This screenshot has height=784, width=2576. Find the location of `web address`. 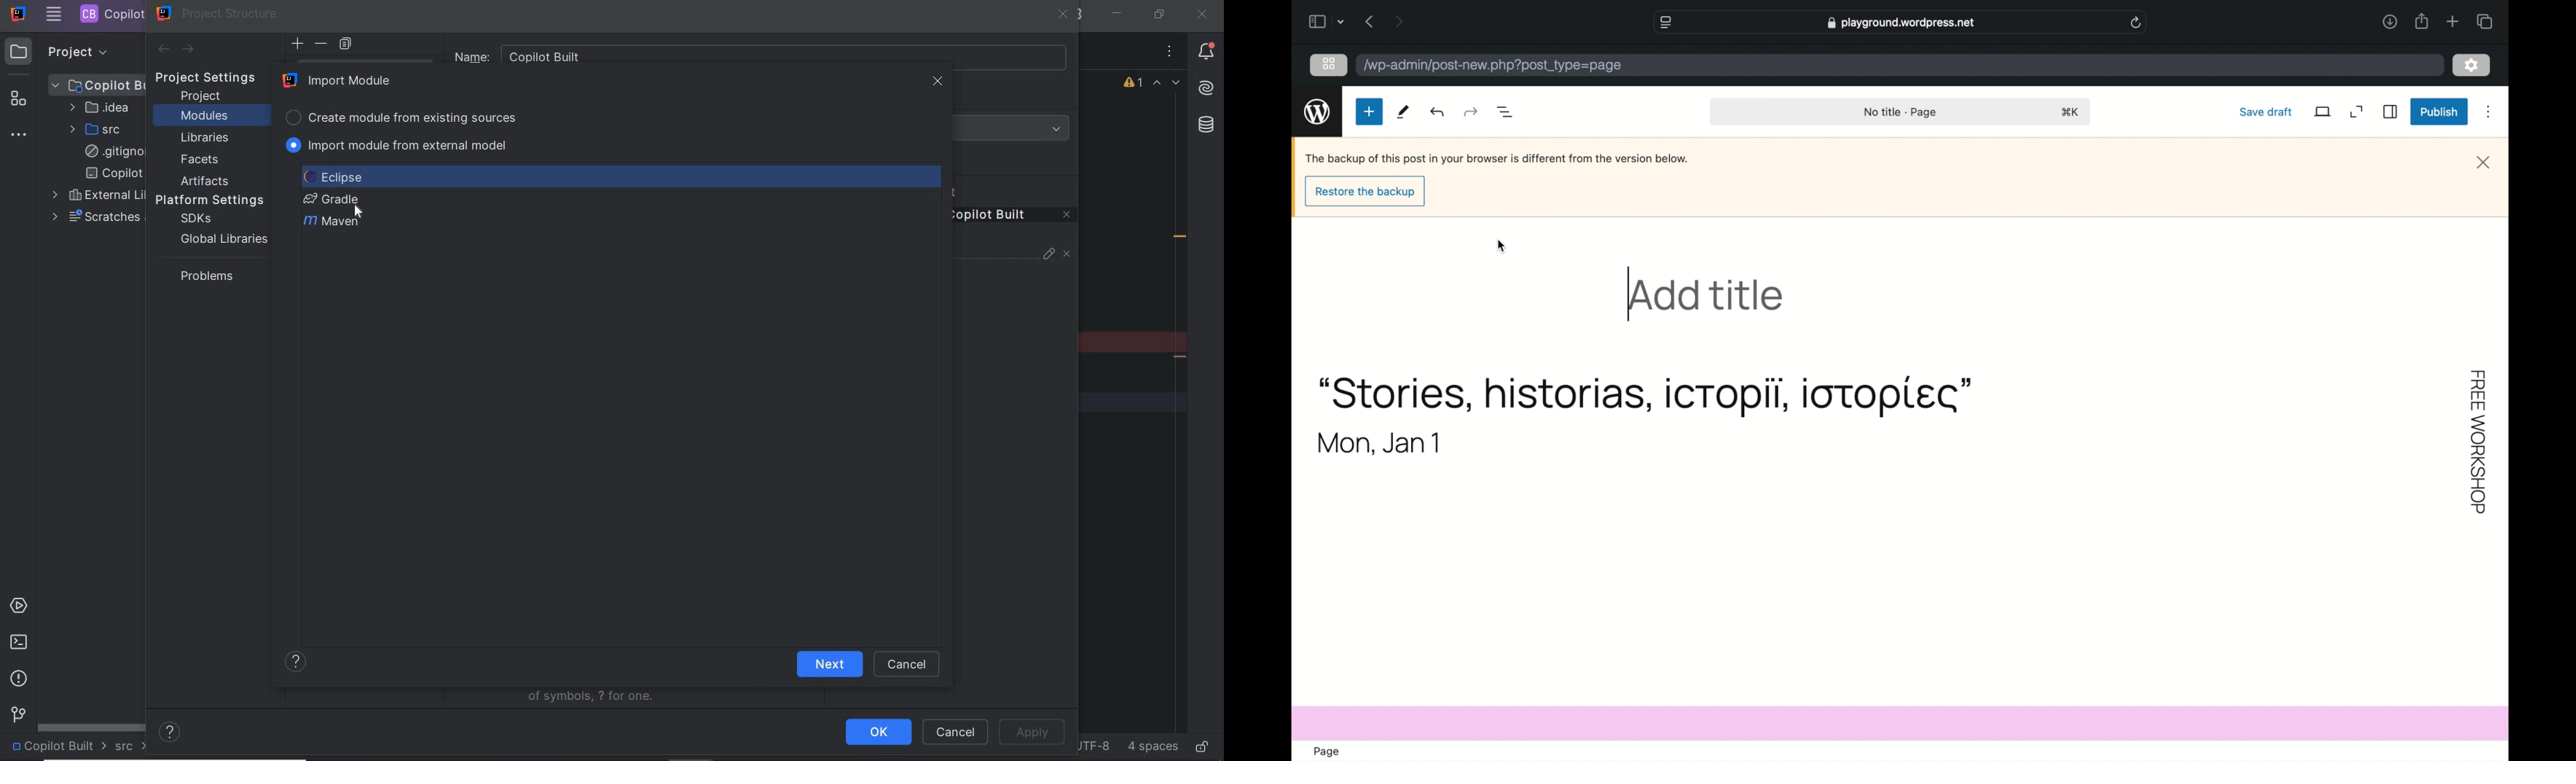

web address is located at coordinates (1901, 23).